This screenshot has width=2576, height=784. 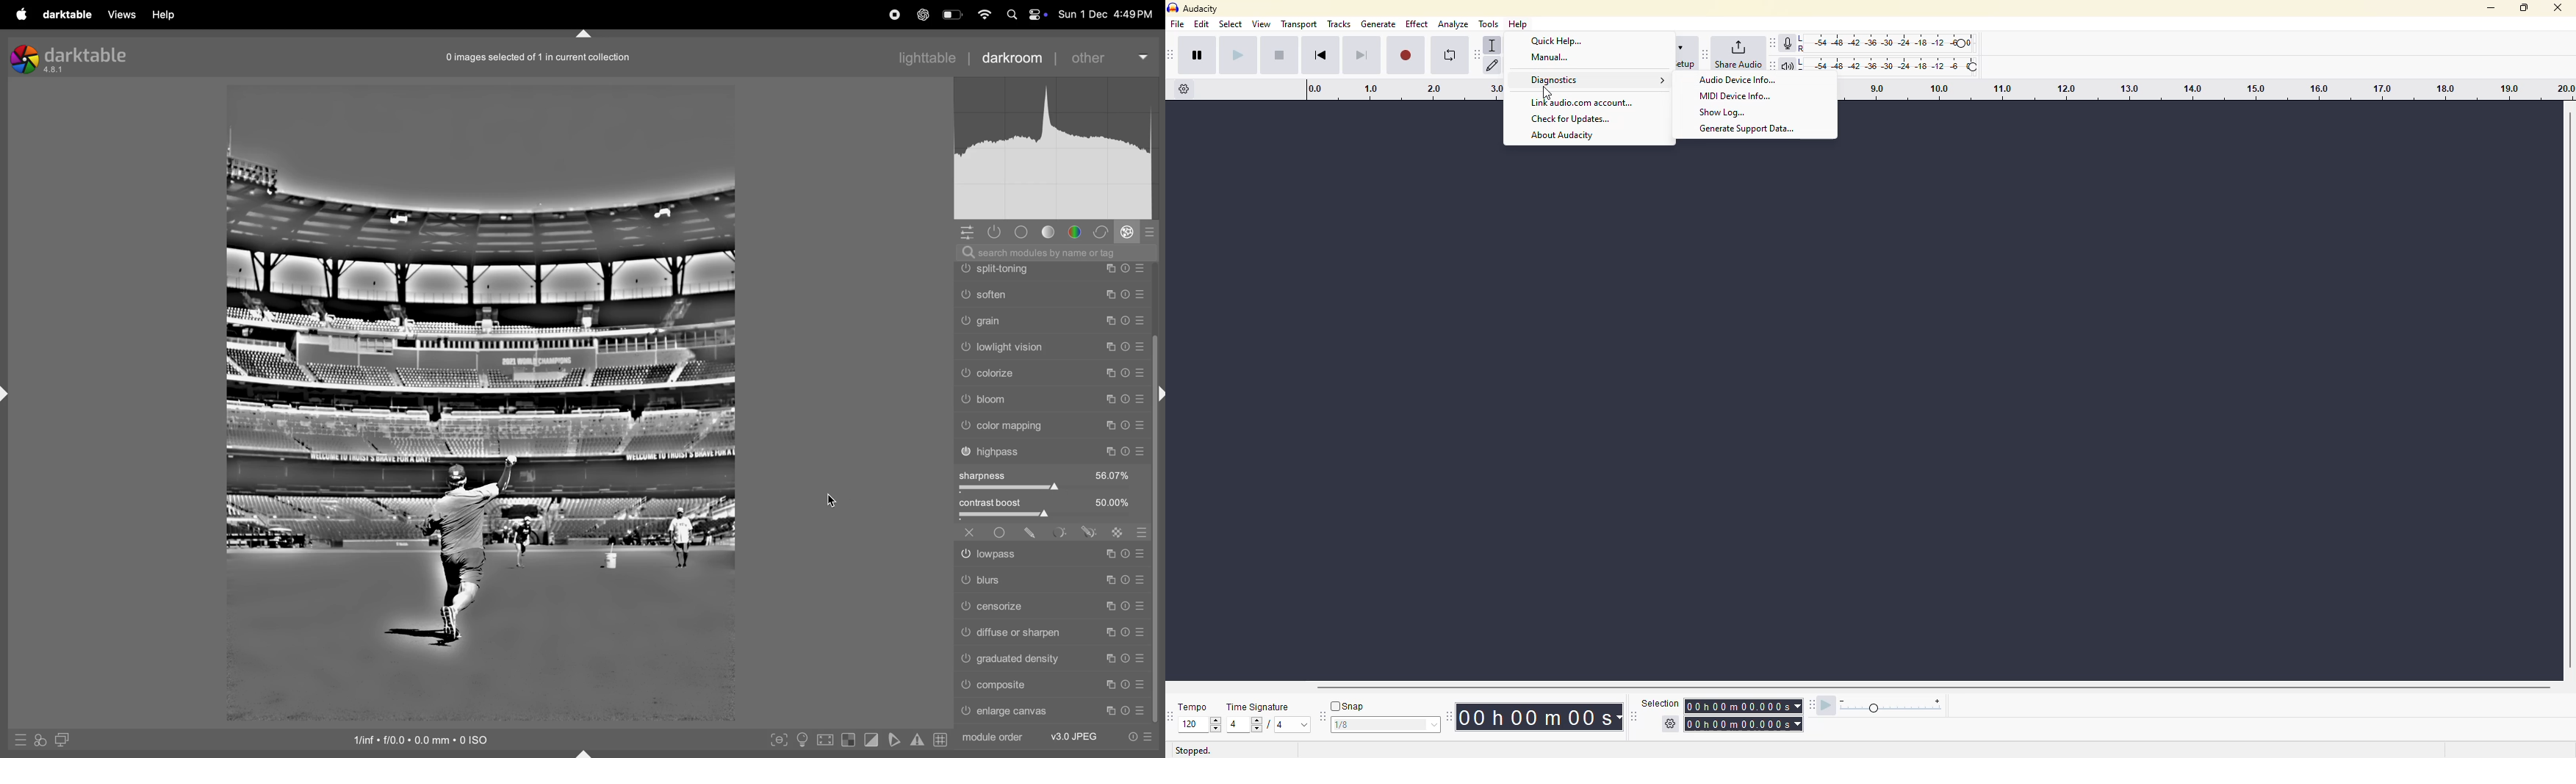 I want to click on file, so click(x=1180, y=24).